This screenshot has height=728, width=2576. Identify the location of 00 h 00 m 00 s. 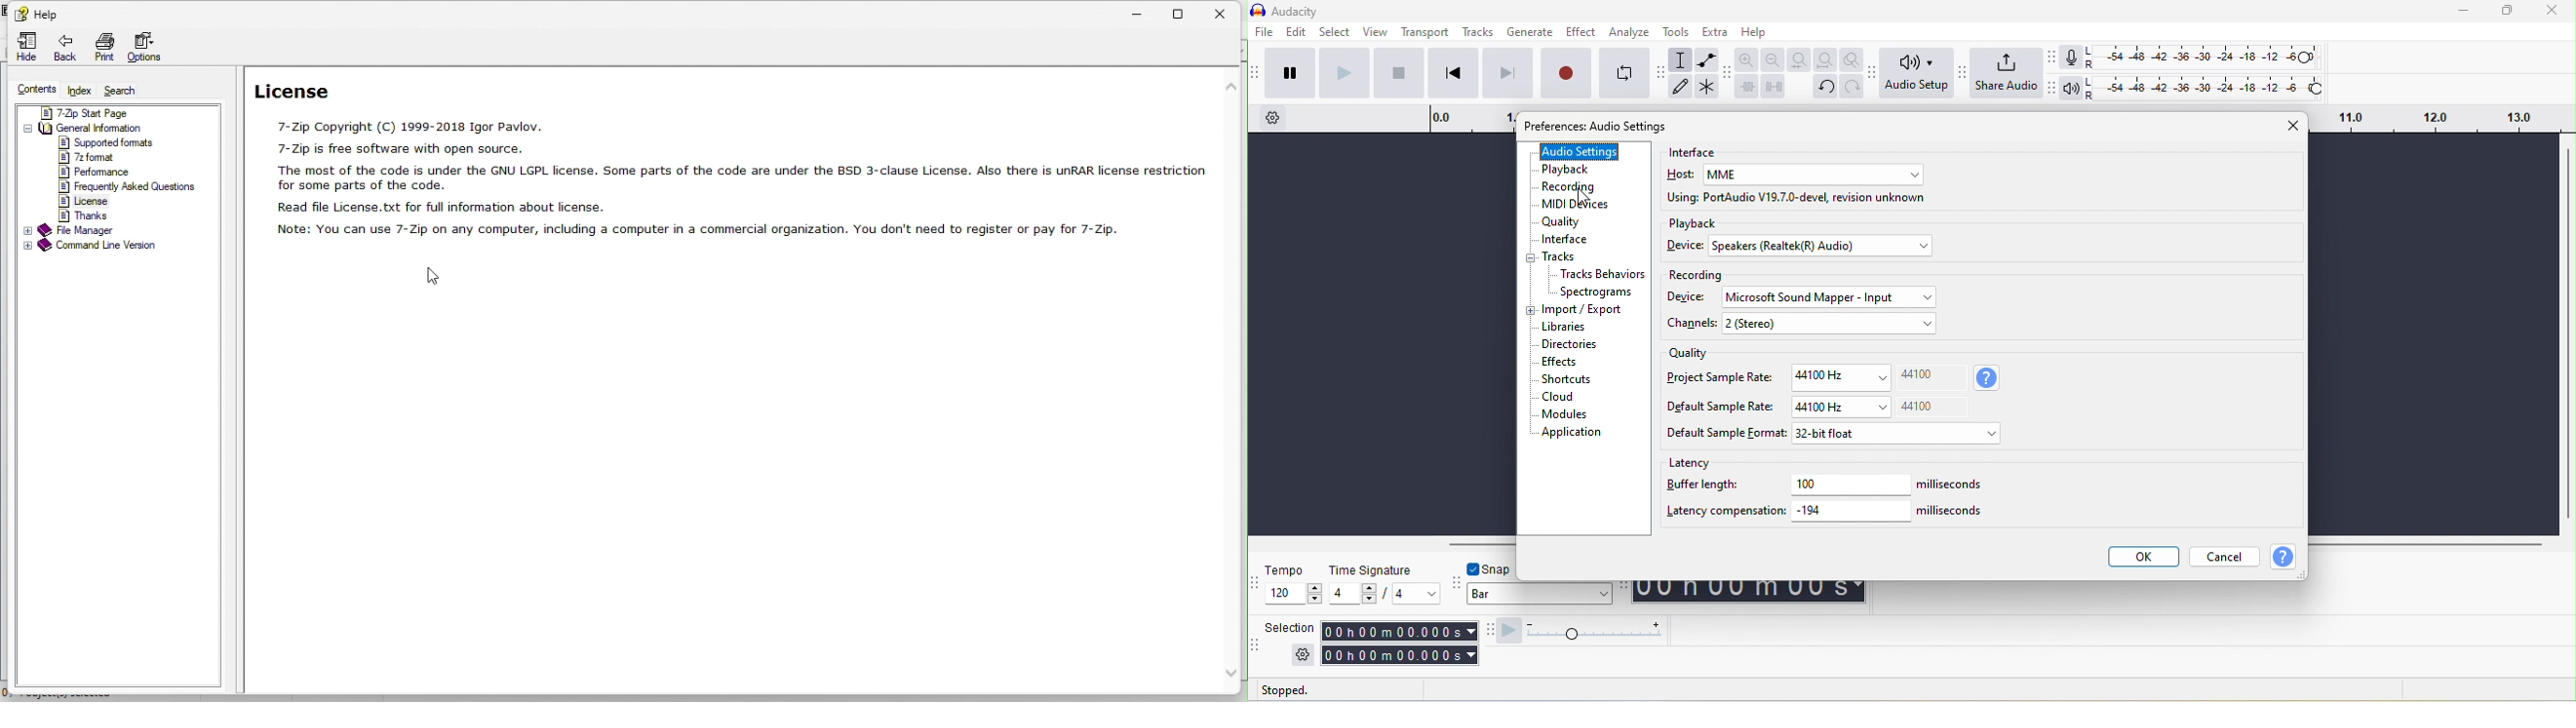
(1754, 593).